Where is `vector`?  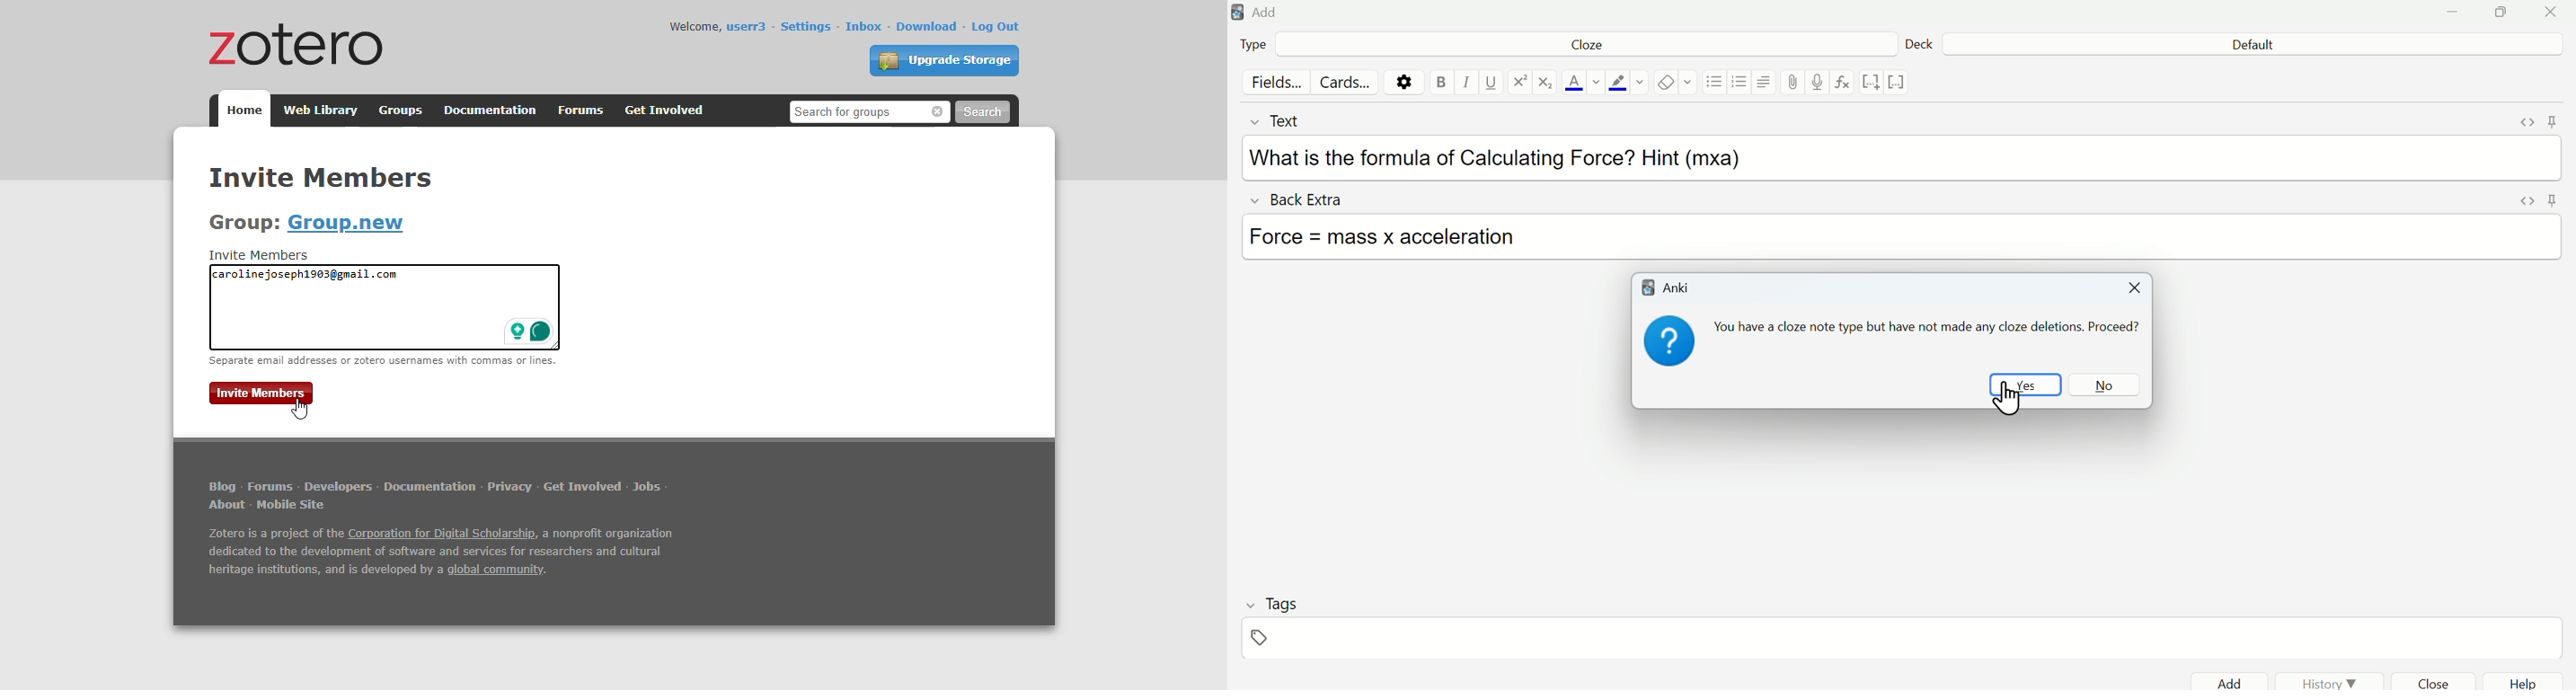 vector is located at coordinates (1899, 83).